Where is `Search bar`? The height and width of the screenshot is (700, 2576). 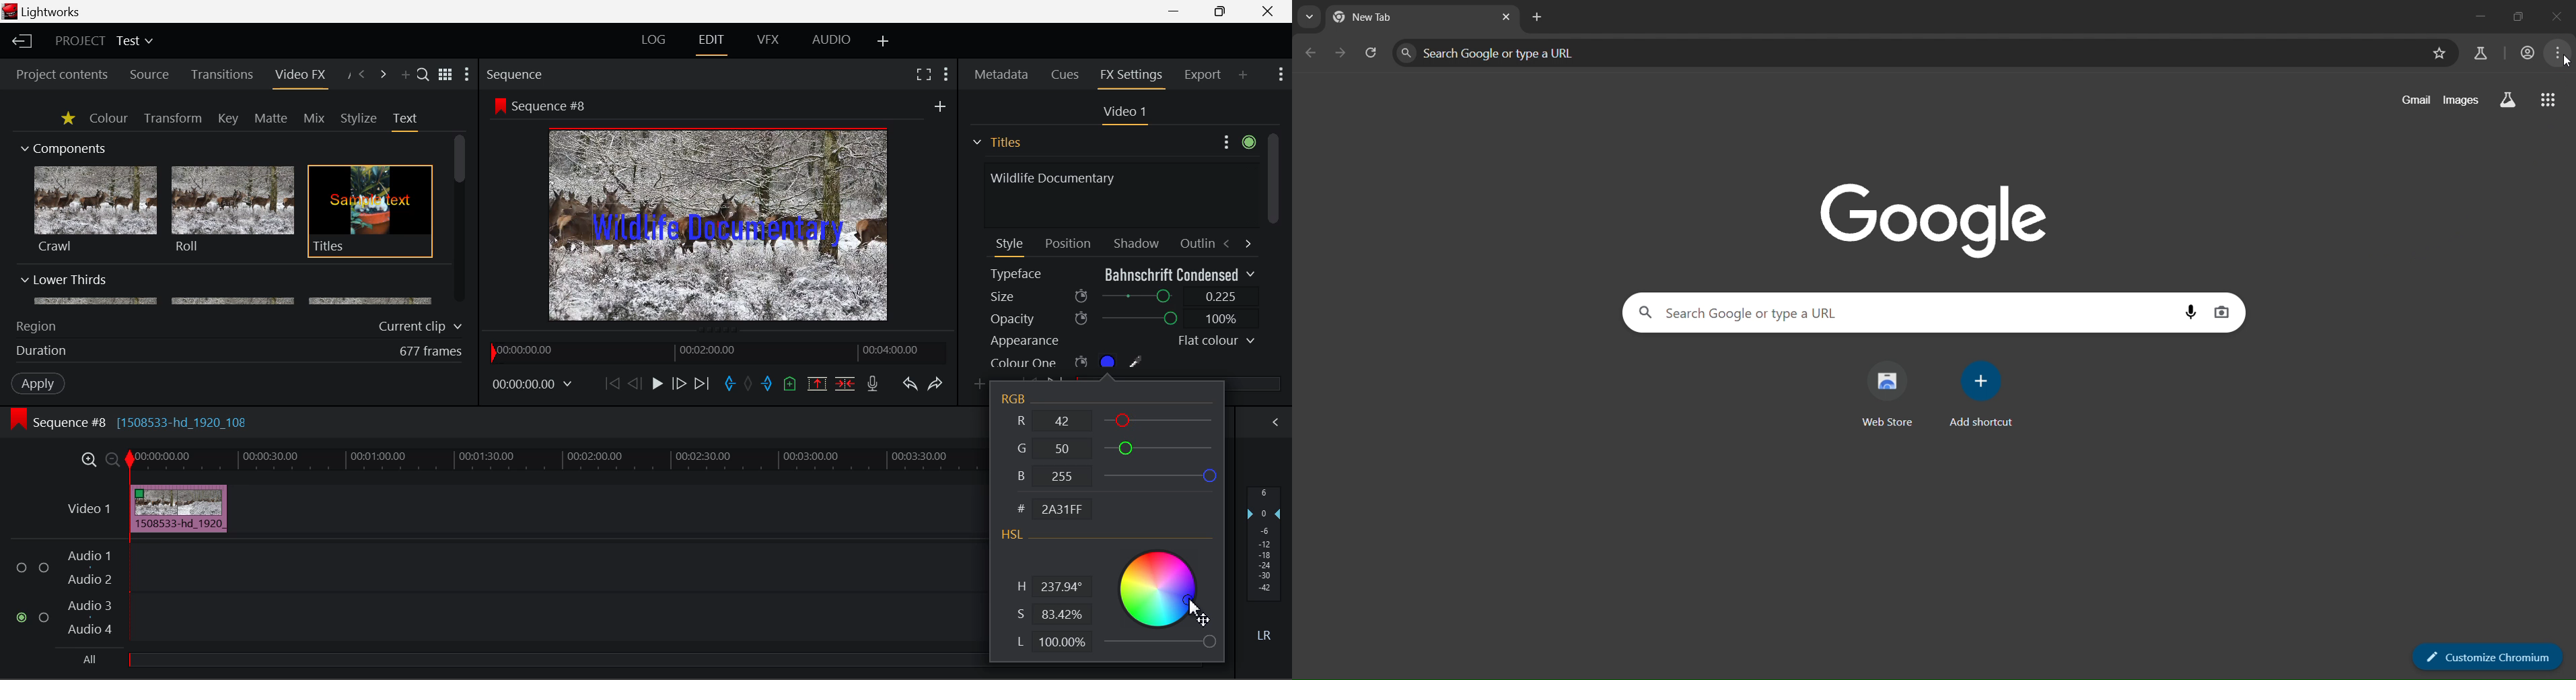
Search bar is located at coordinates (1897, 313).